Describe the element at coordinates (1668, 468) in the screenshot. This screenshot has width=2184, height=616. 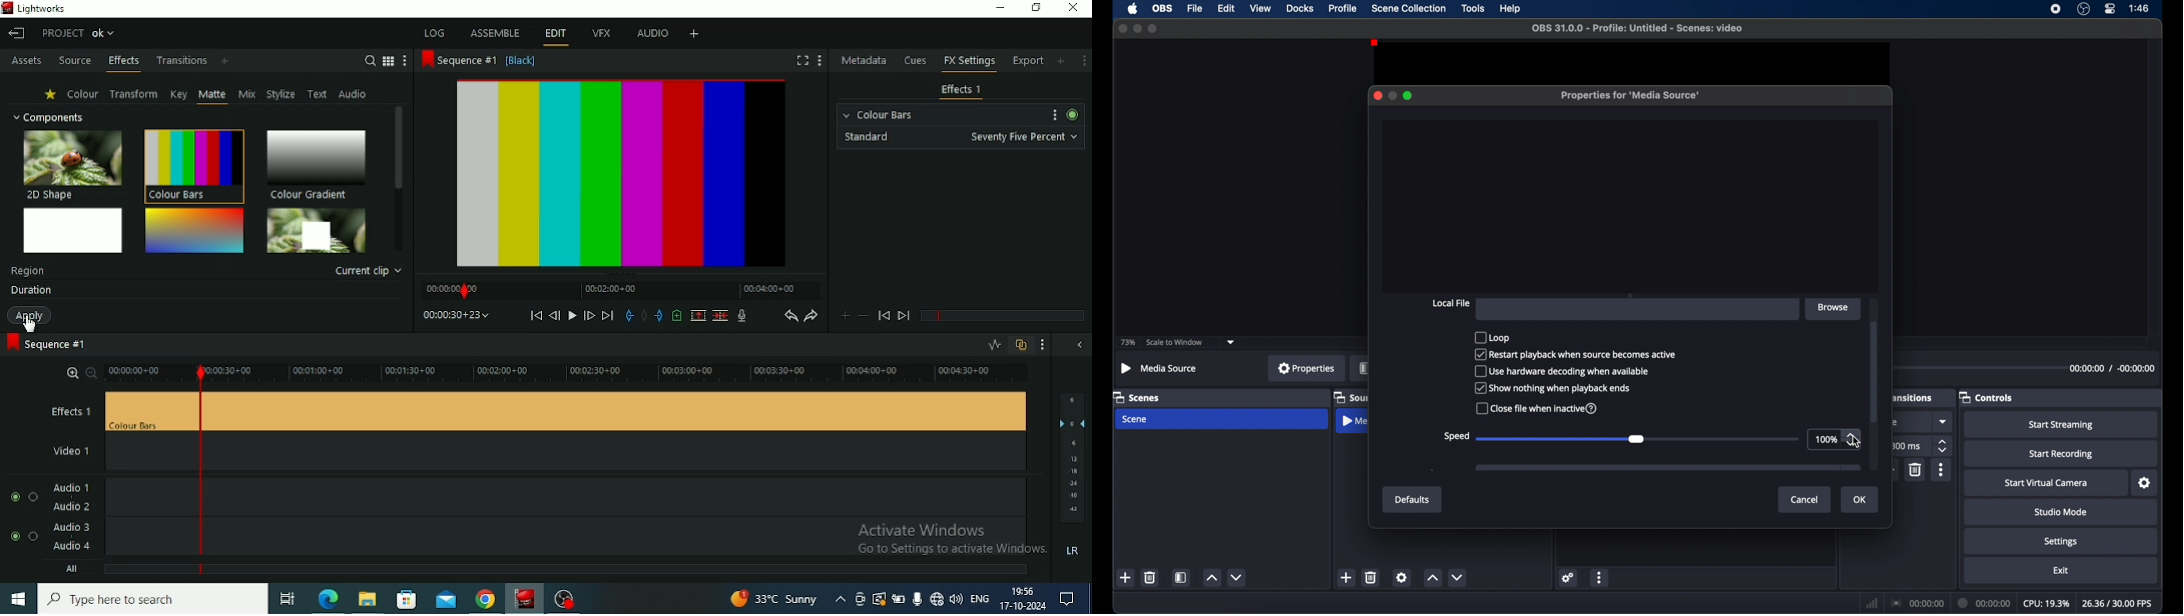
I see `obscure icon` at that location.